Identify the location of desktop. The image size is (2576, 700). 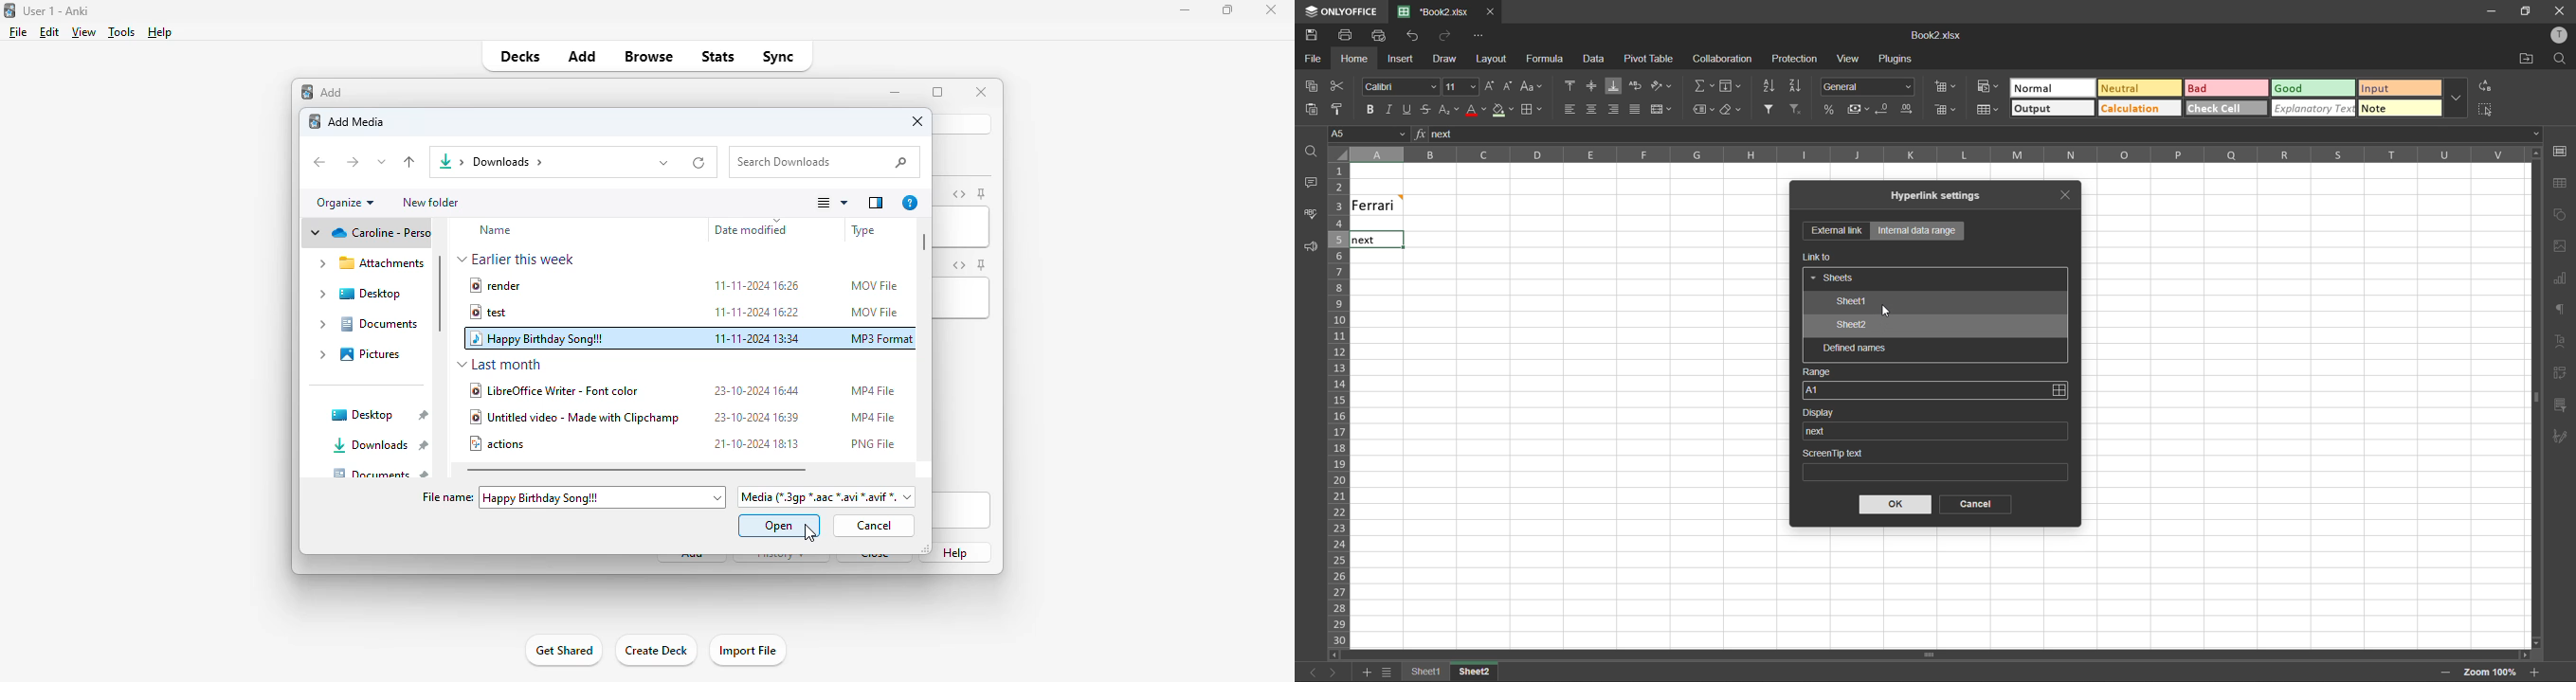
(379, 414).